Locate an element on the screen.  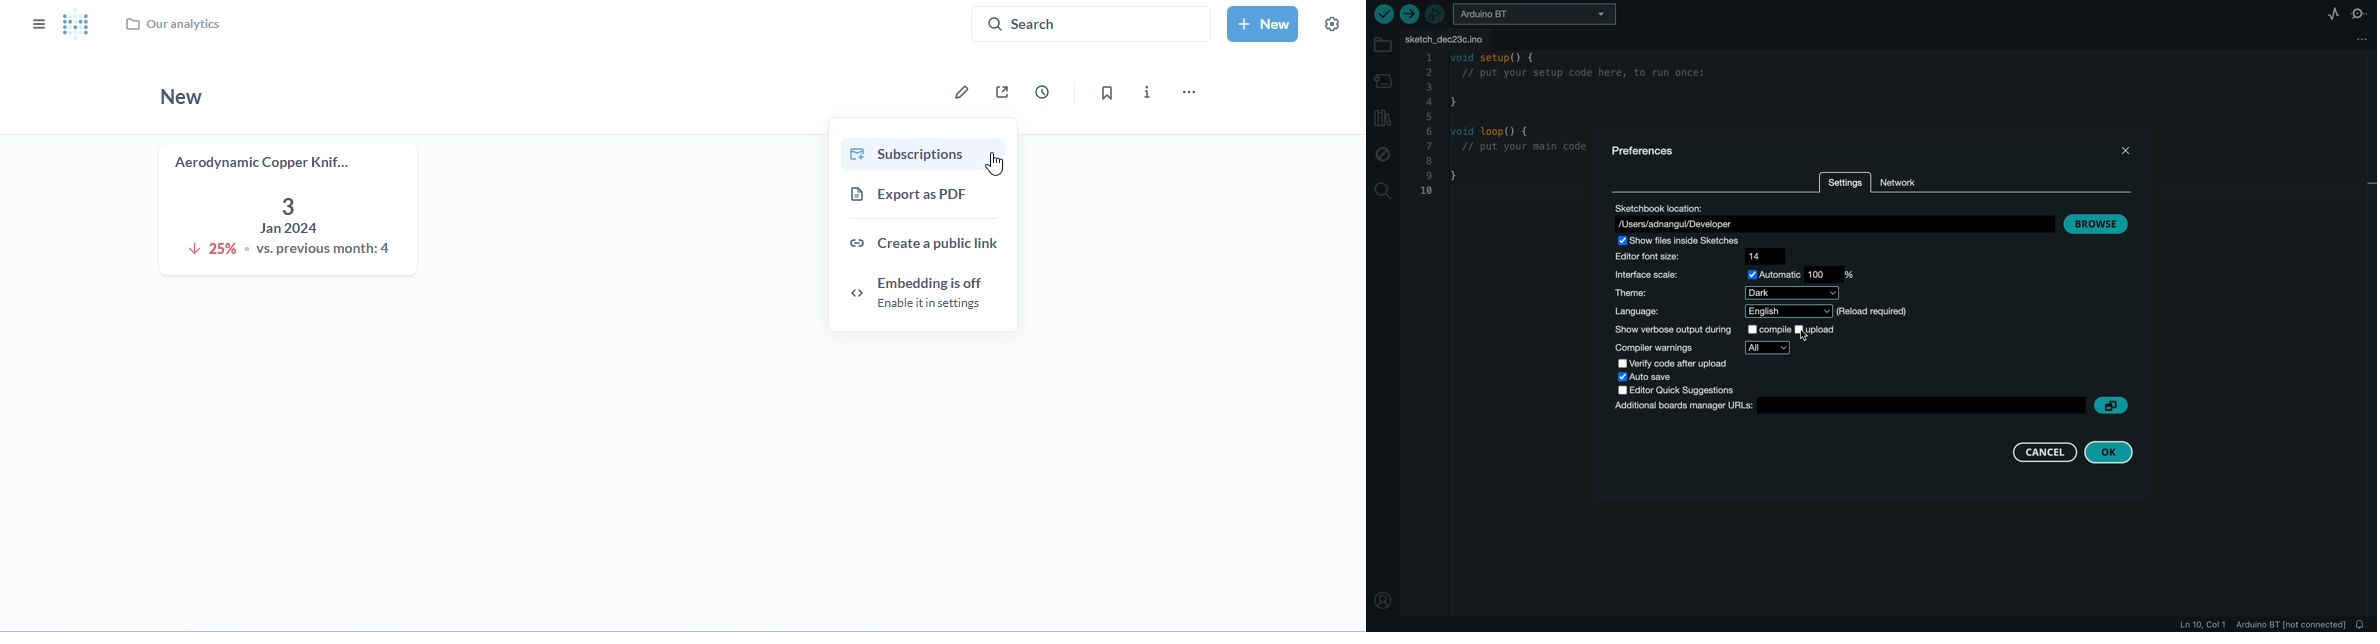
cursor is located at coordinates (1802, 331).